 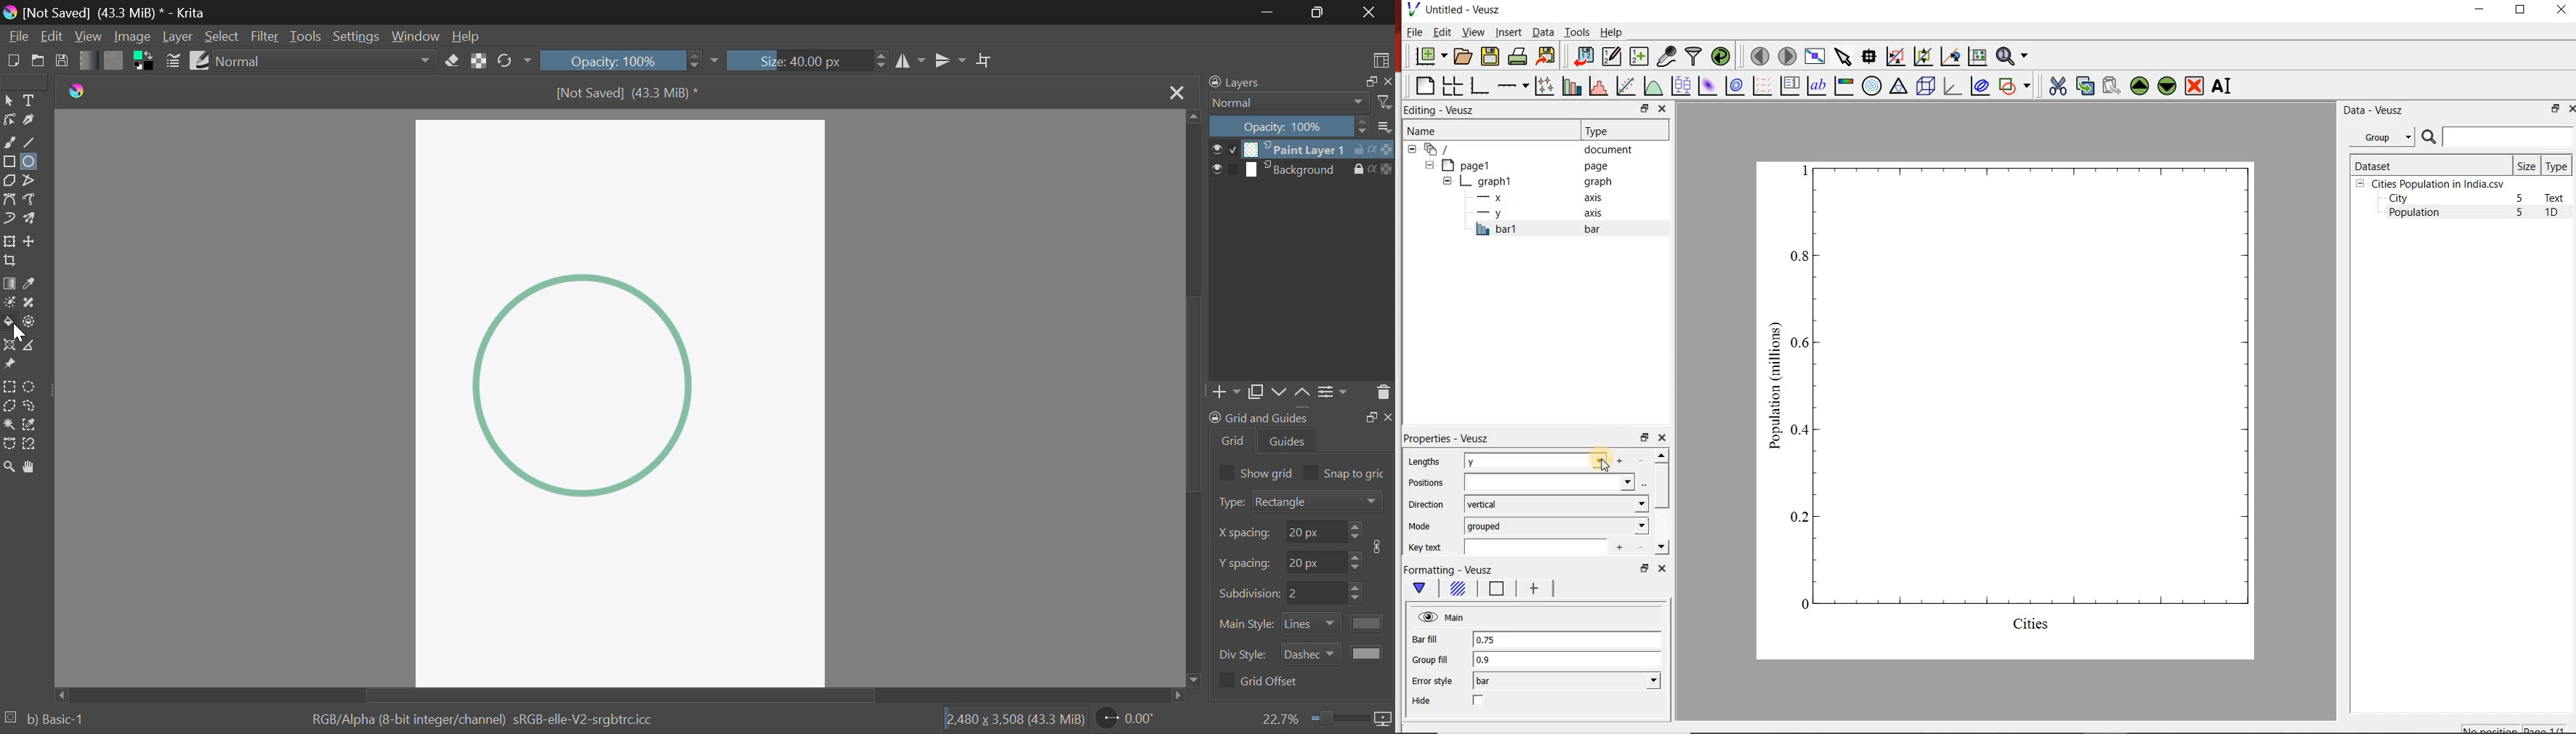 I want to click on Positions, so click(x=1425, y=483).